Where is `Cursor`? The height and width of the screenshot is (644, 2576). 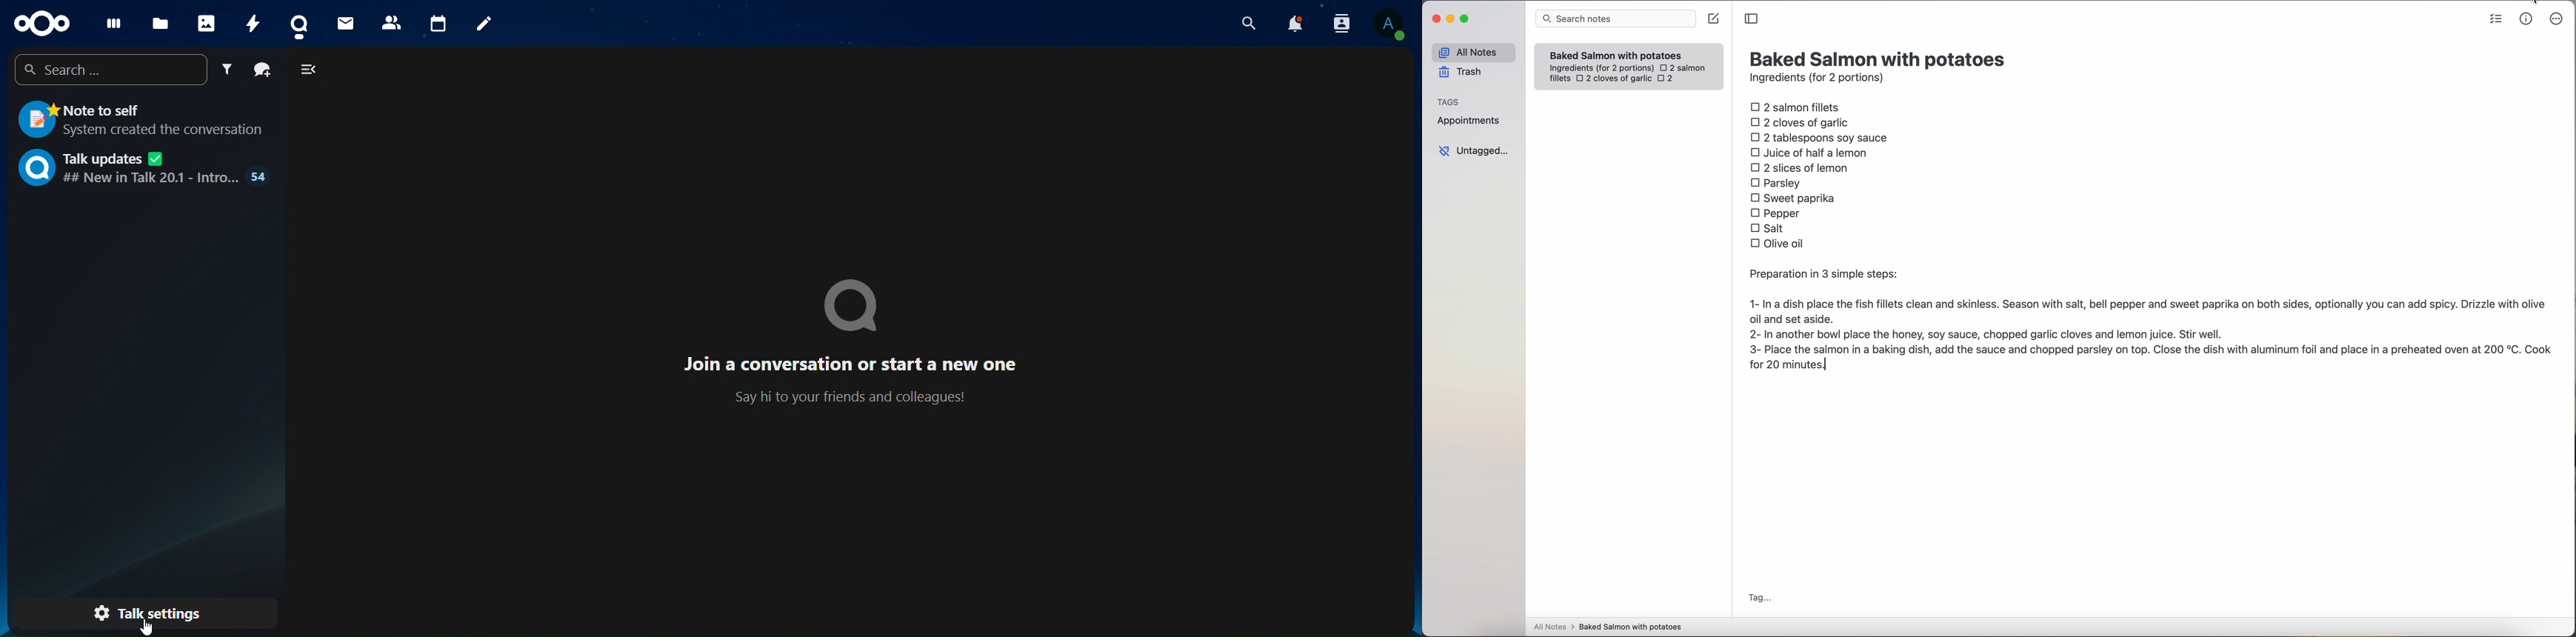
Cursor is located at coordinates (144, 627).